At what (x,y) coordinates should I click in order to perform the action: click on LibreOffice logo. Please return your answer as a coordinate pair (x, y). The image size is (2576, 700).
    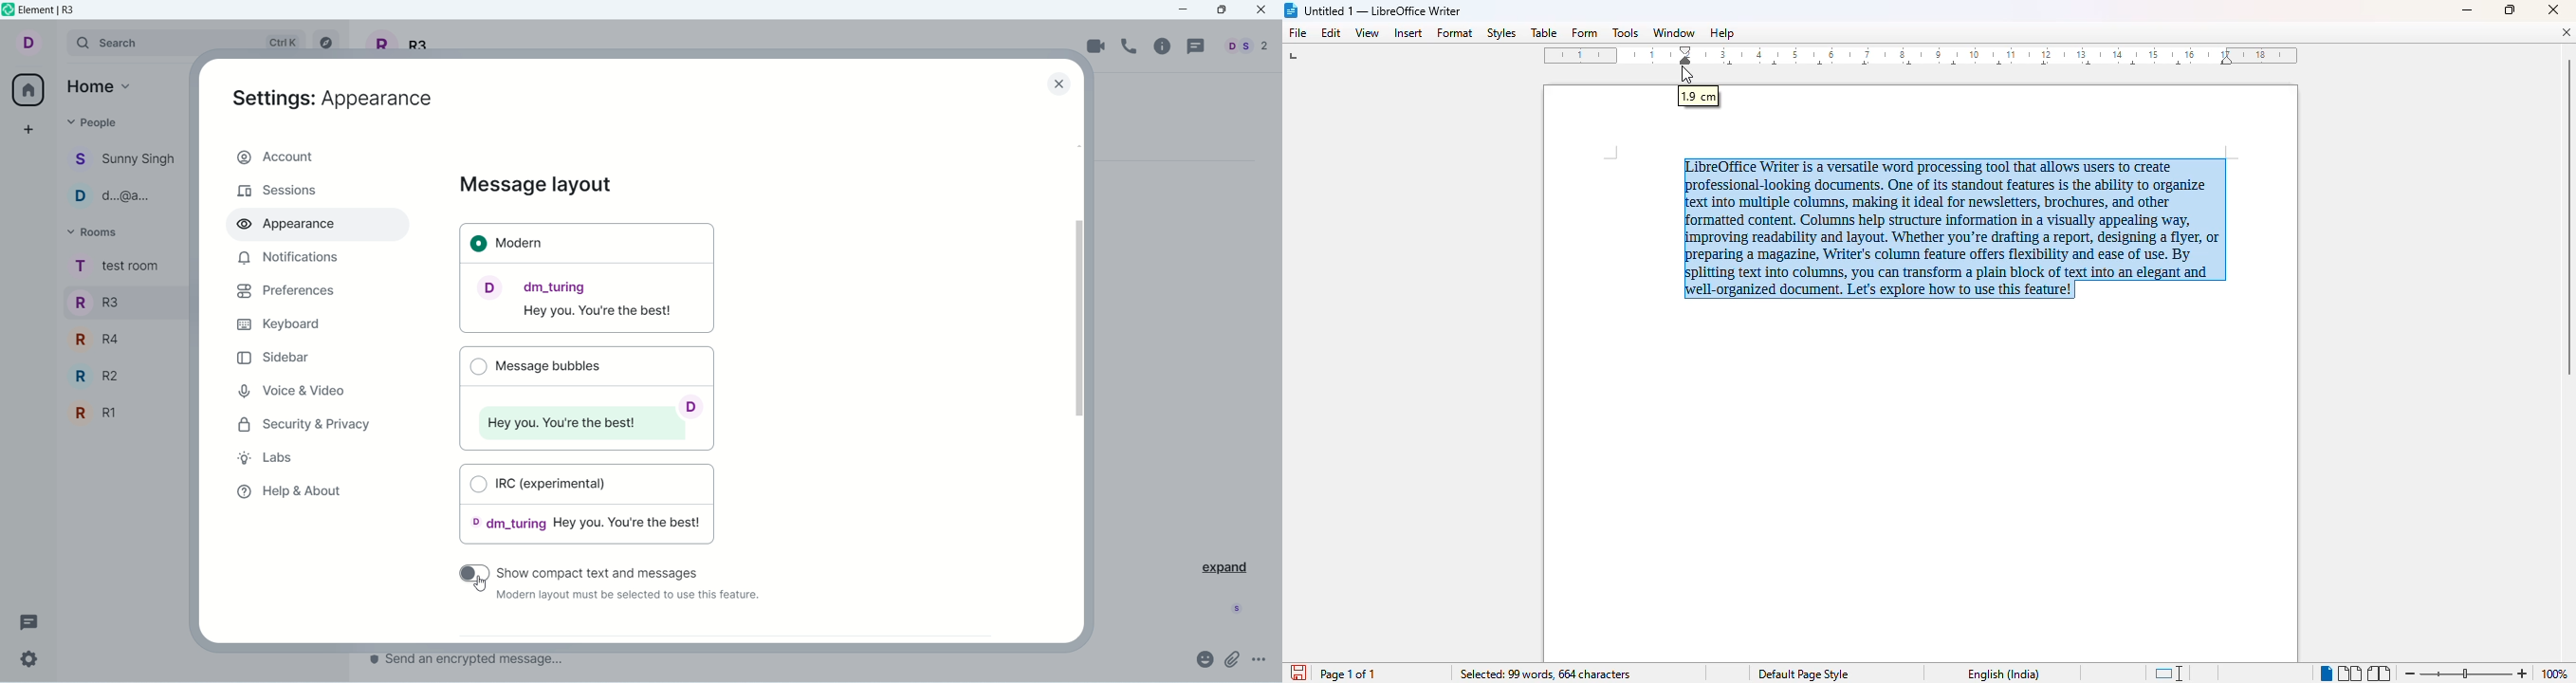
    Looking at the image, I should click on (1292, 10).